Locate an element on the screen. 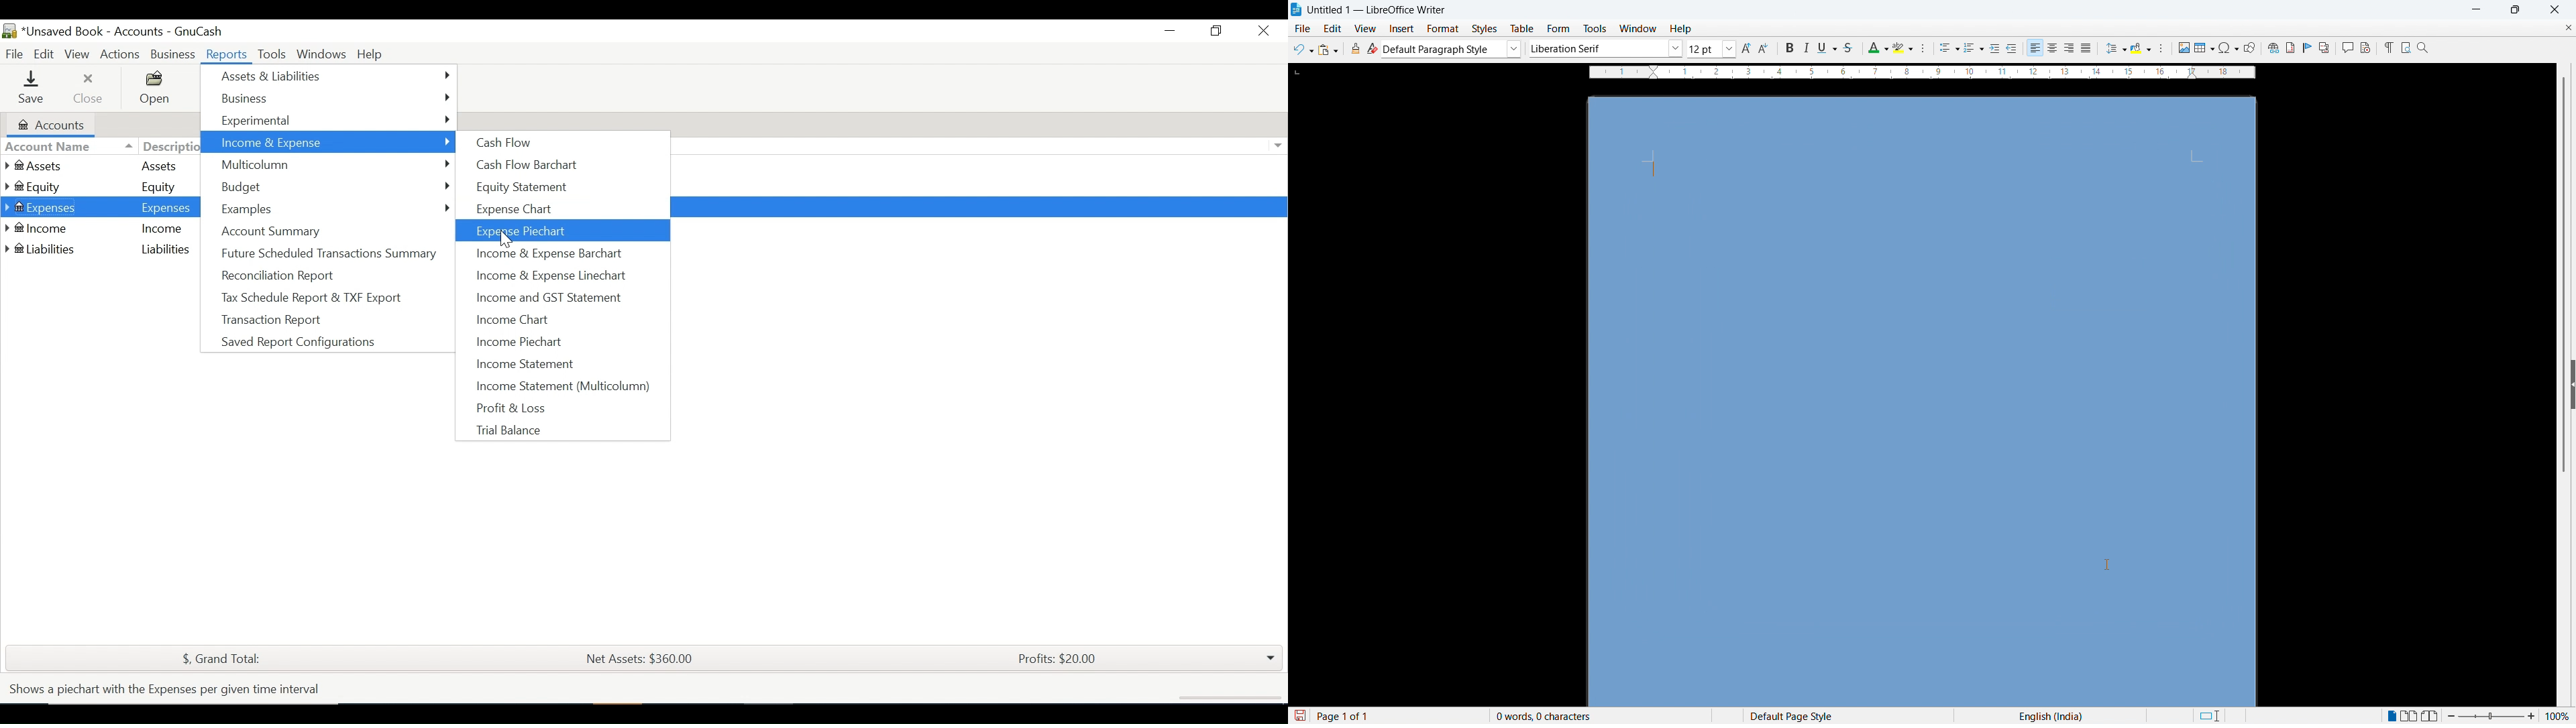  Ruler  is located at coordinates (1922, 72).